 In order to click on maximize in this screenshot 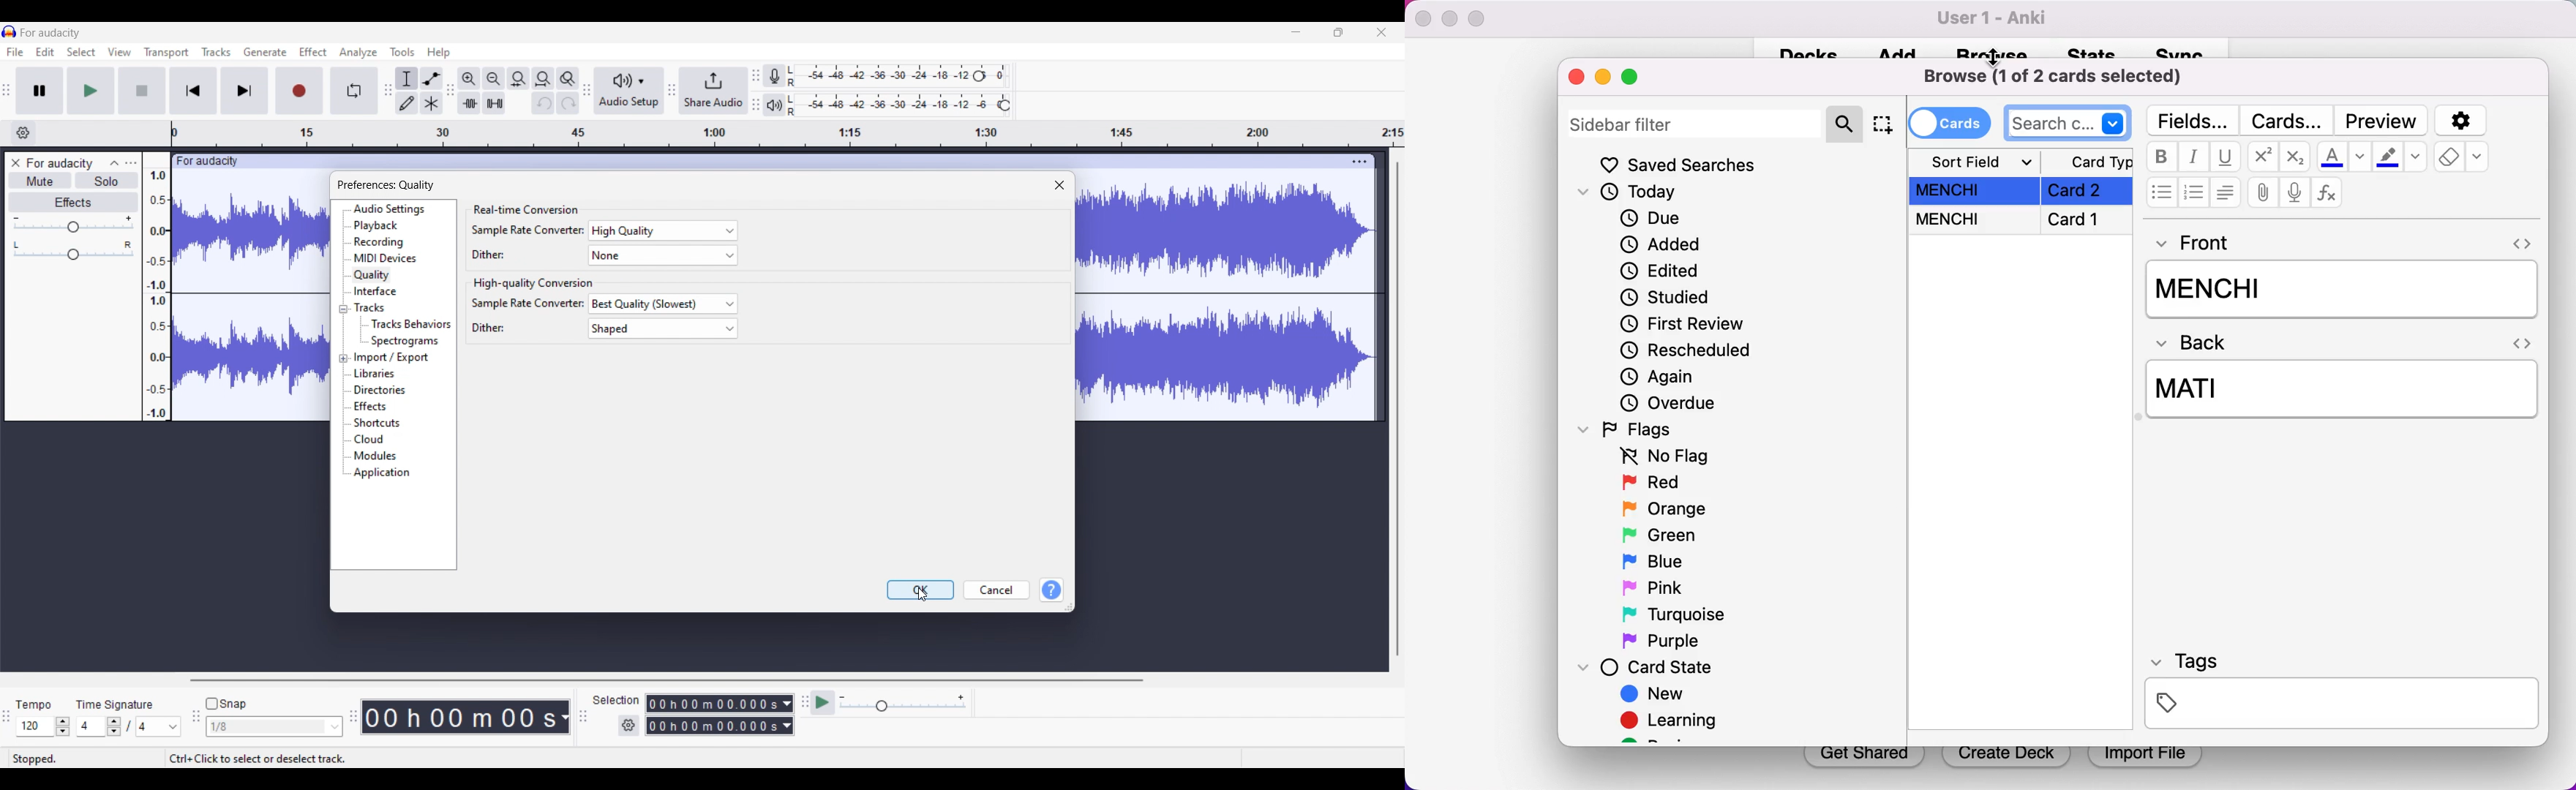, I will do `click(1630, 79)`.